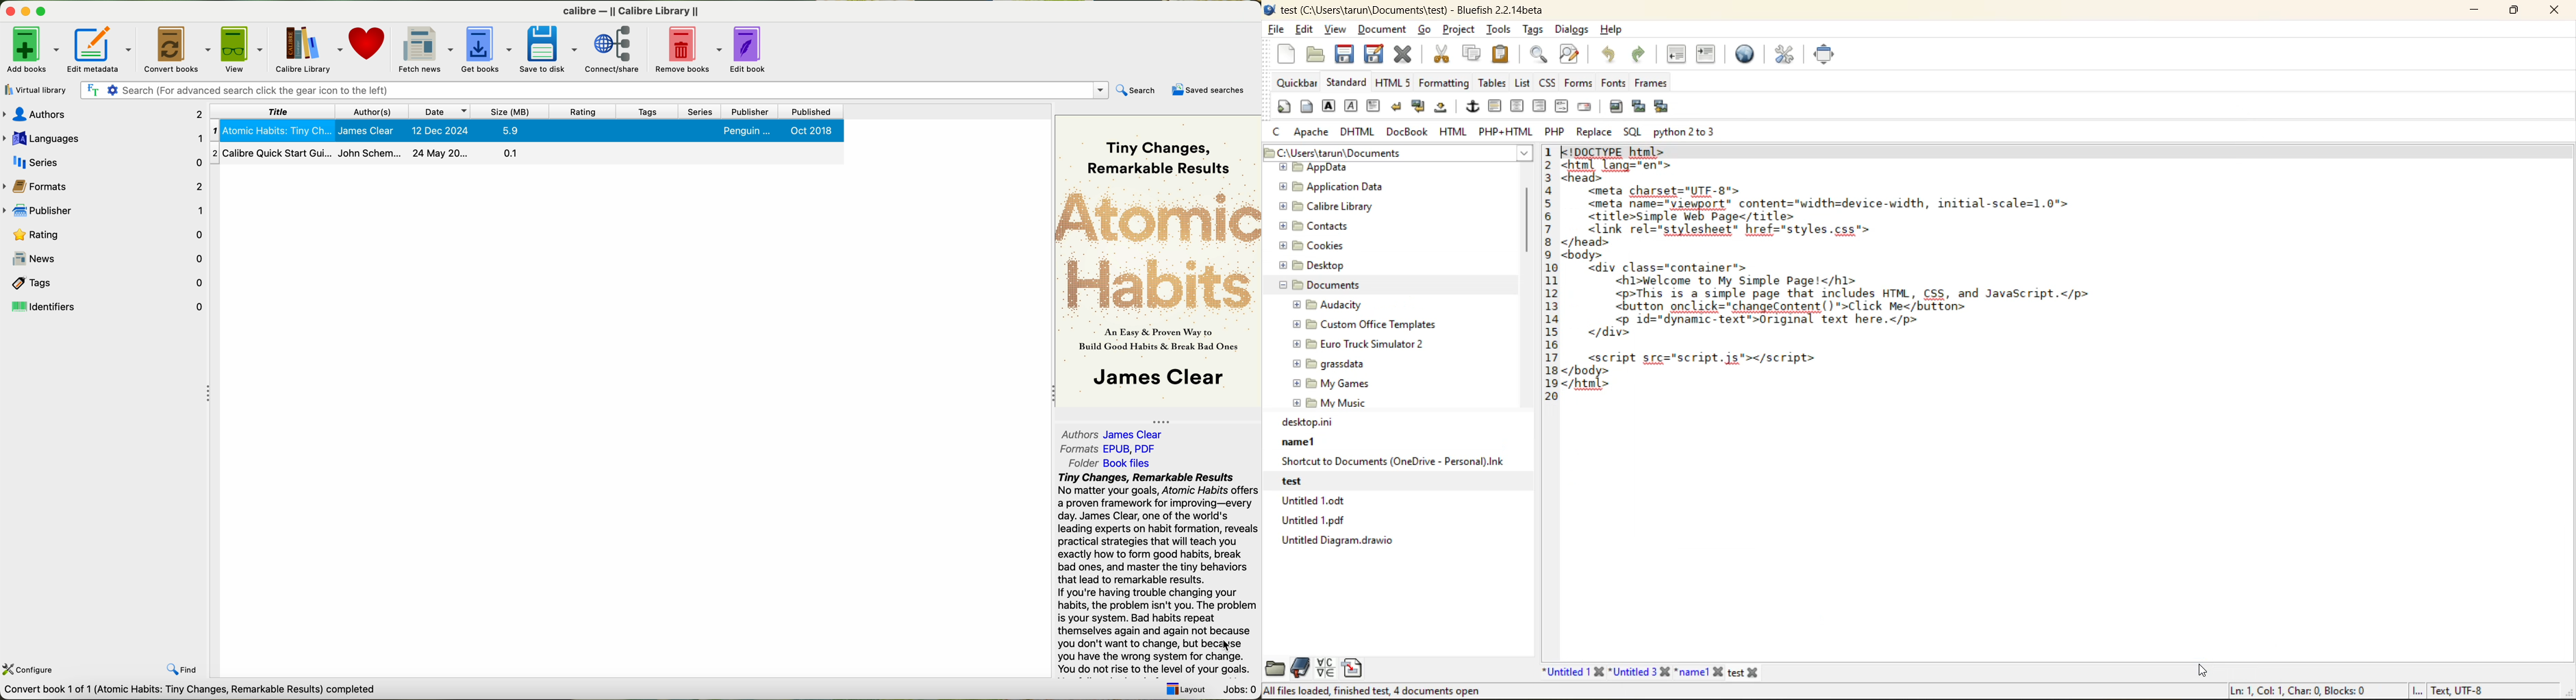 This screenshot has height=700, width=2576. I want to click on published, so click(809, 111).